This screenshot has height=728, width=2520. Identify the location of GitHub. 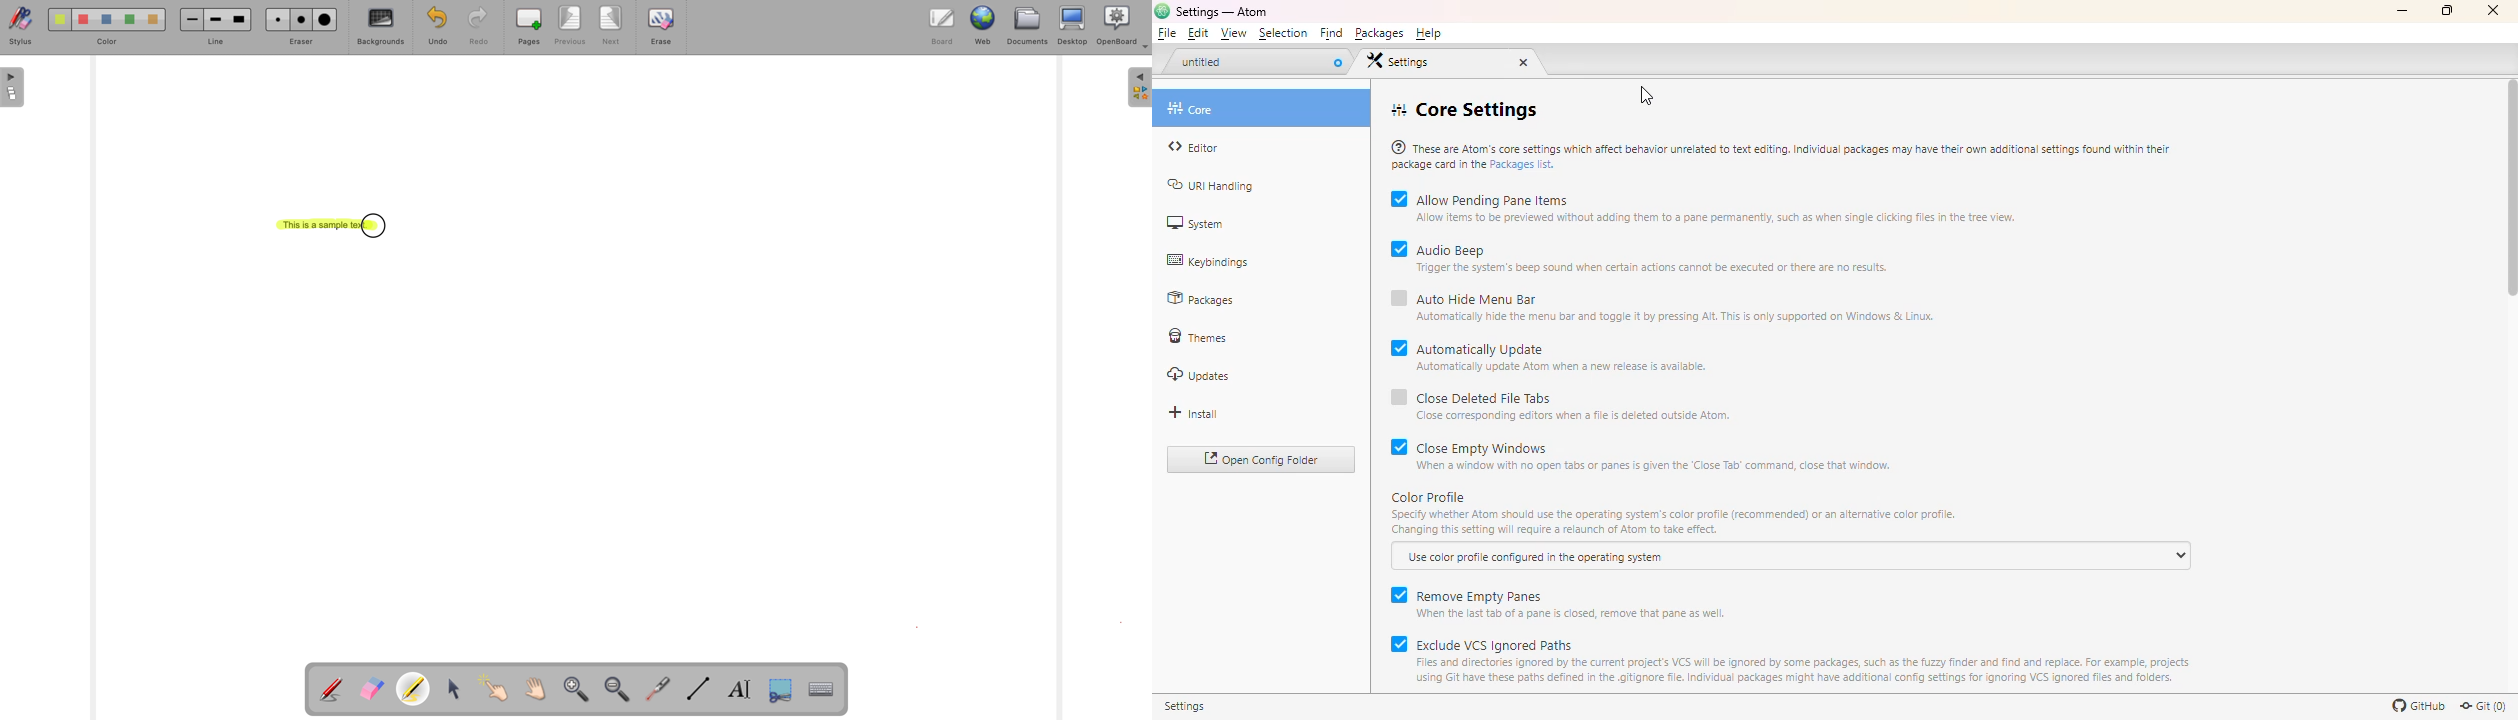
(2418, 705).